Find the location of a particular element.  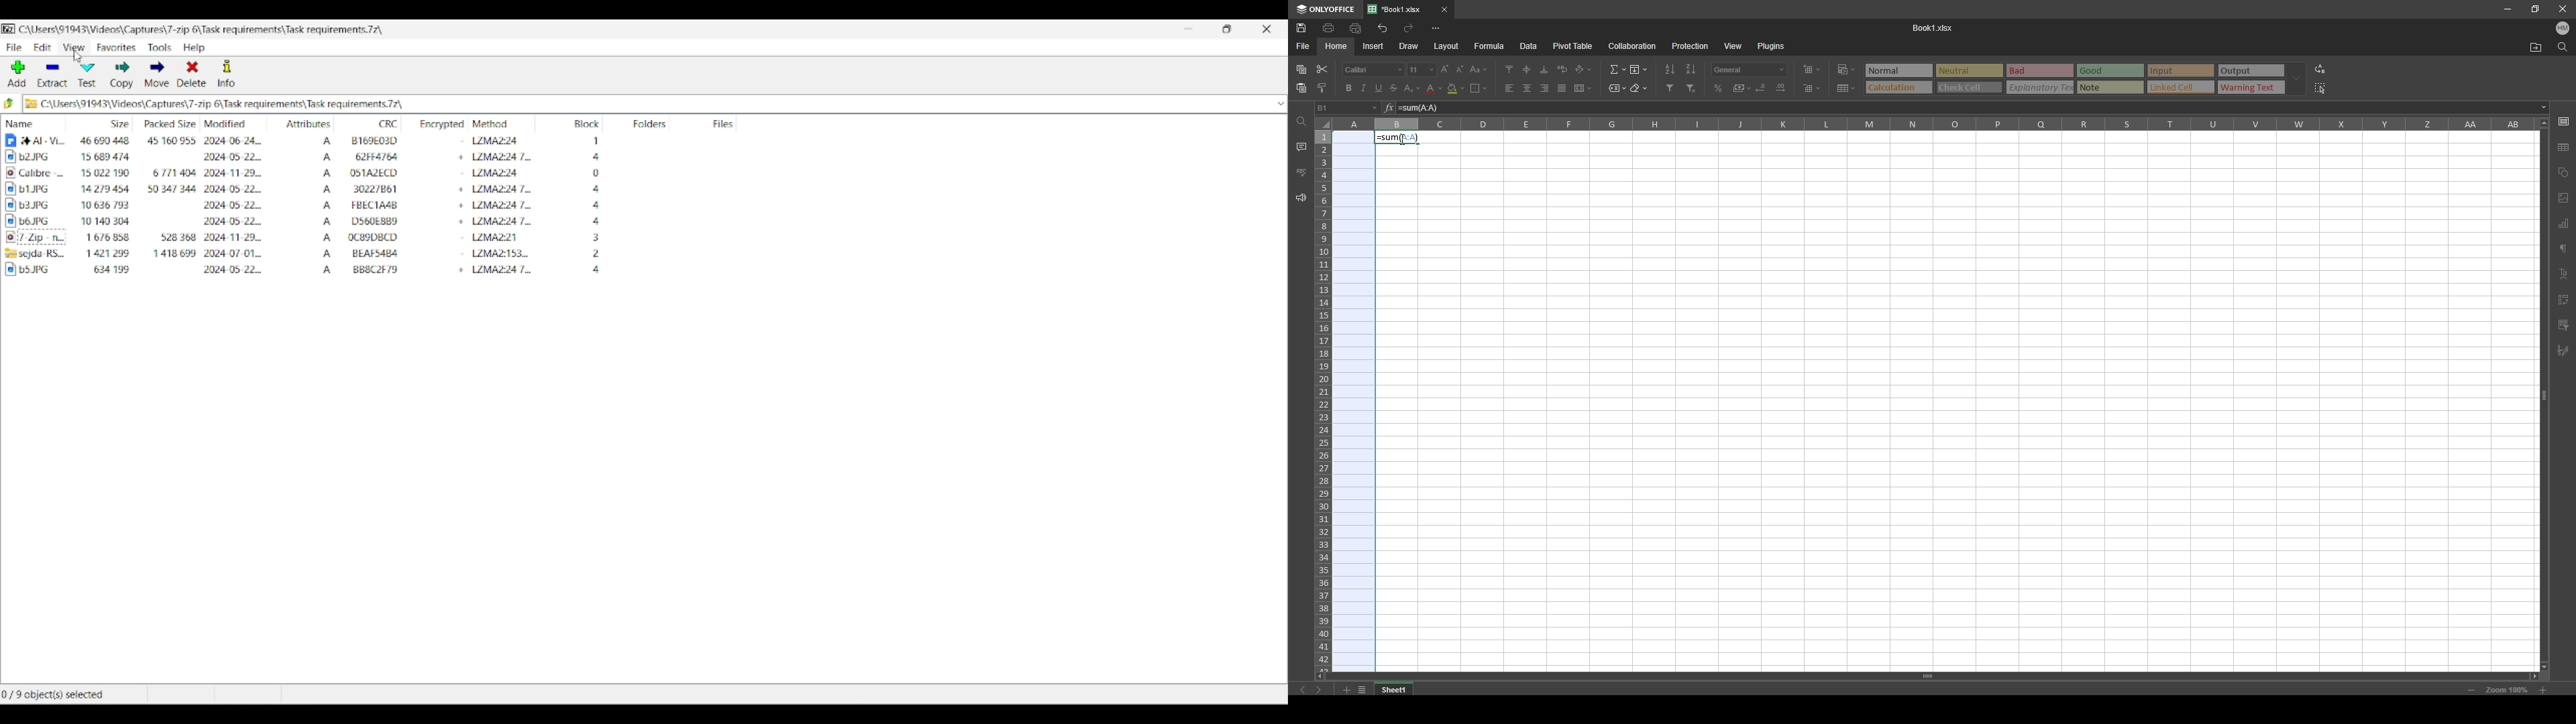

draw is located at coordinates (1409, 46).